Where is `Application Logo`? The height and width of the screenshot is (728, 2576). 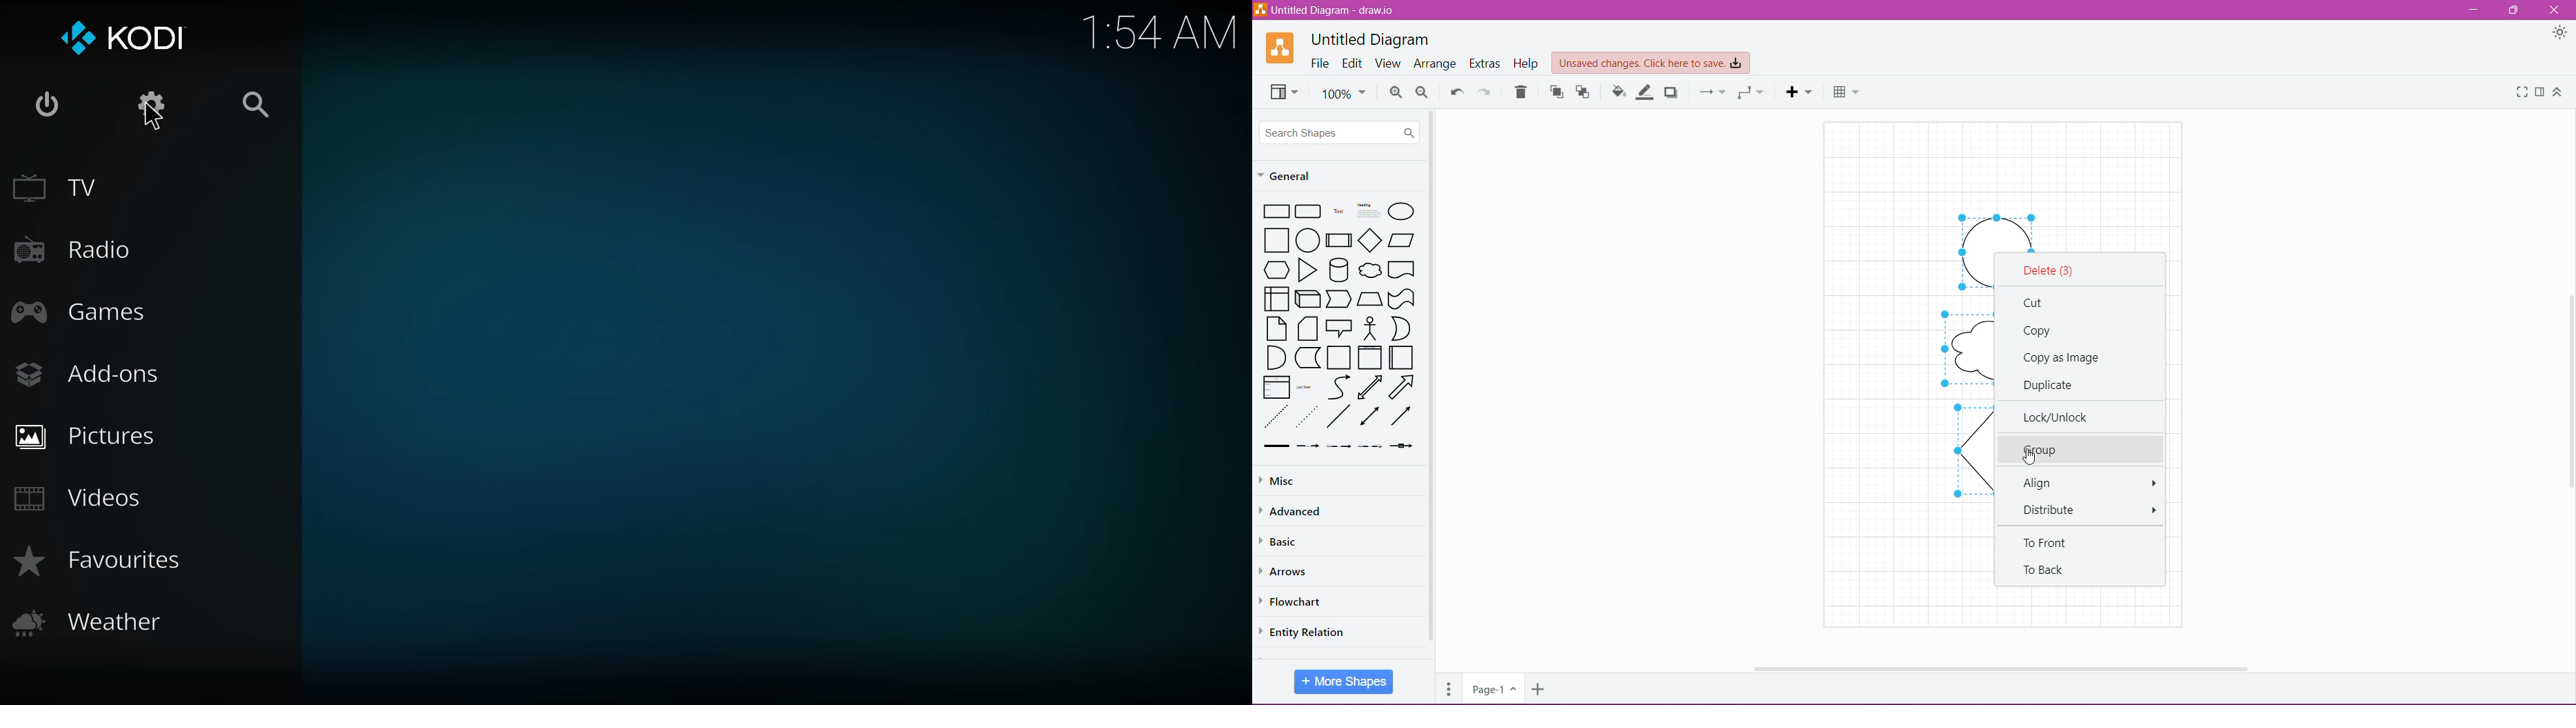 Application Logo is located at coordinates (1281, 48).